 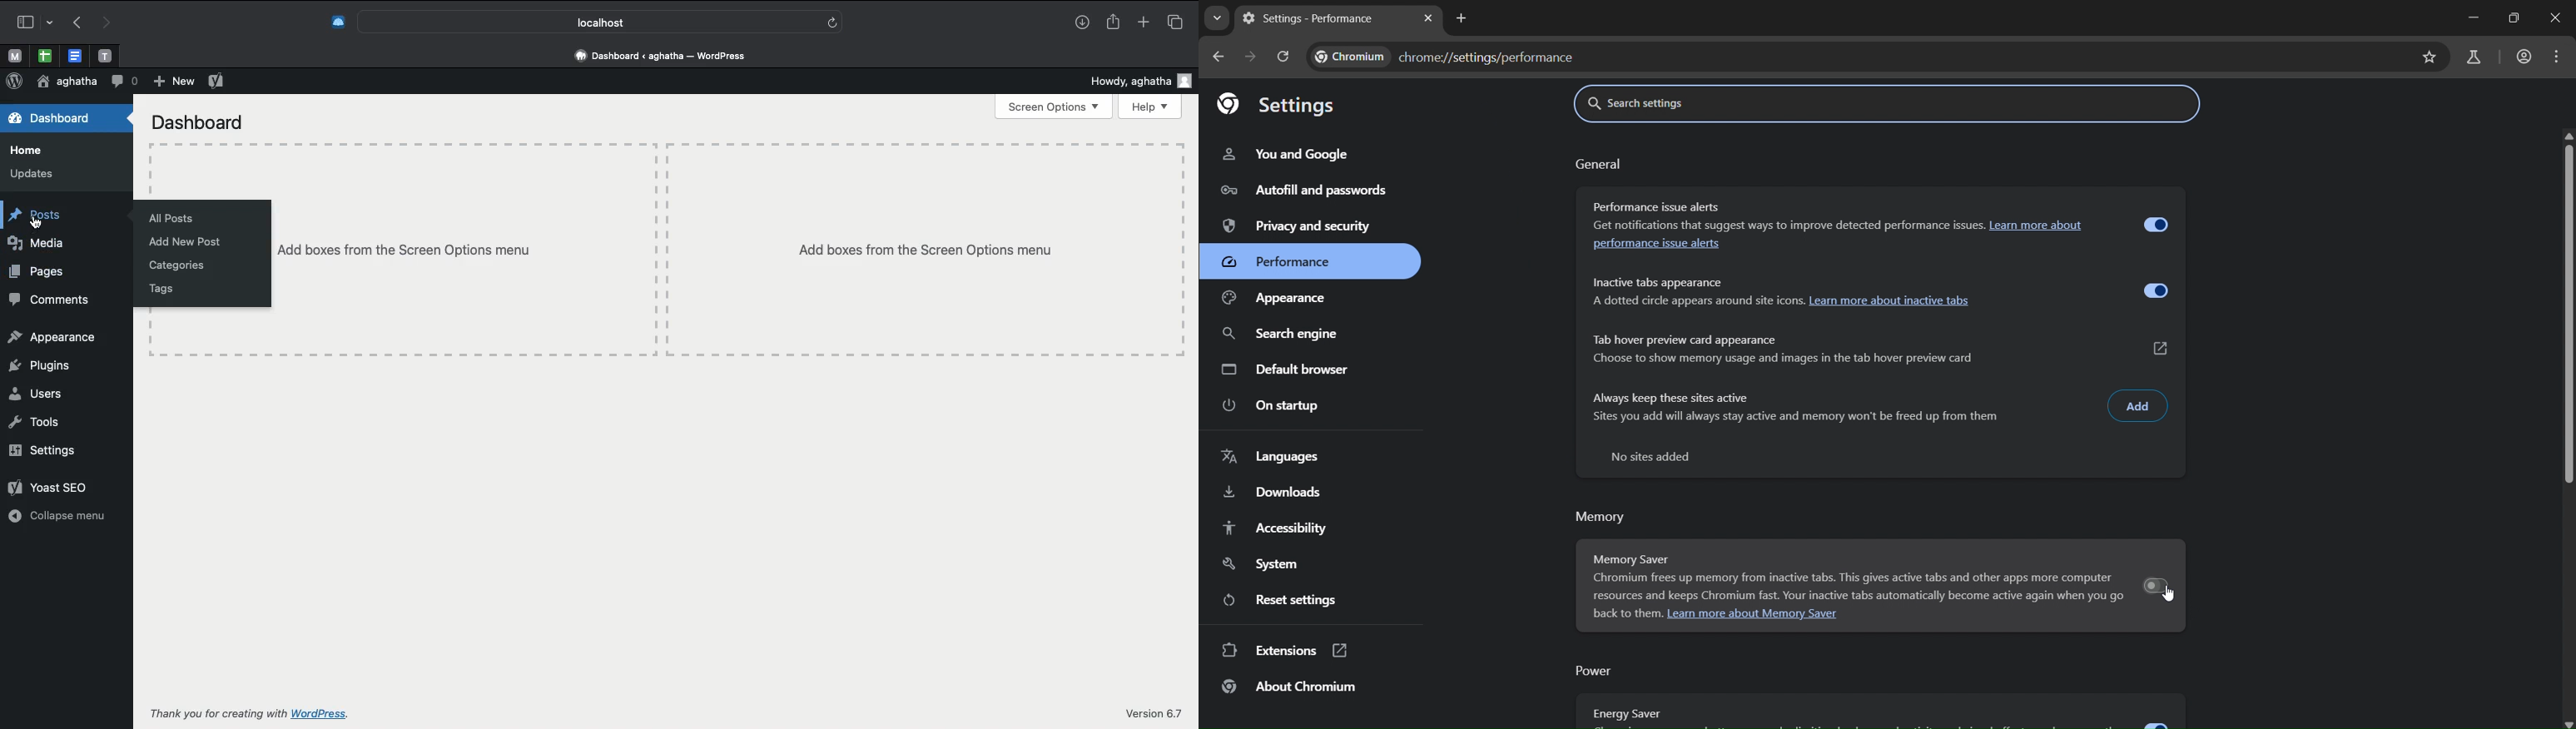 I want to click on You and Google, so click(x=1288, y=155).